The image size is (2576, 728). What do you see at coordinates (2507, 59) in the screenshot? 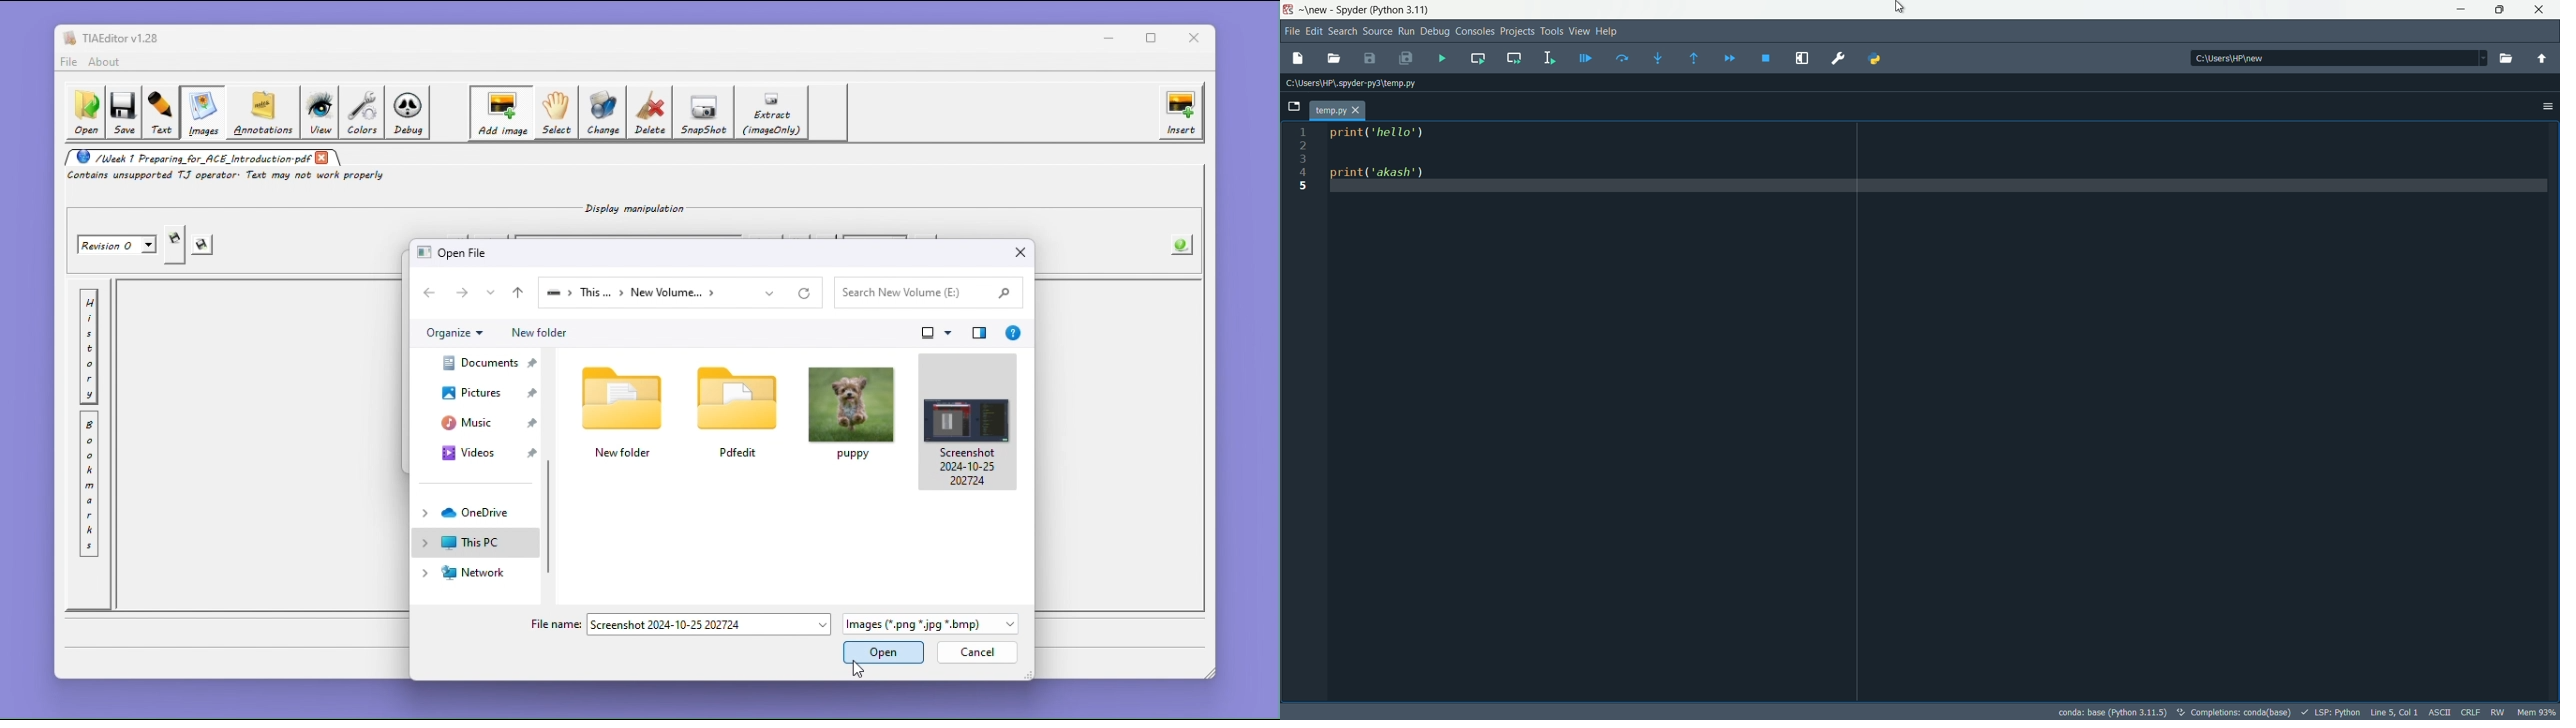
I see `browse directory` at bounding box center [2507, 59].